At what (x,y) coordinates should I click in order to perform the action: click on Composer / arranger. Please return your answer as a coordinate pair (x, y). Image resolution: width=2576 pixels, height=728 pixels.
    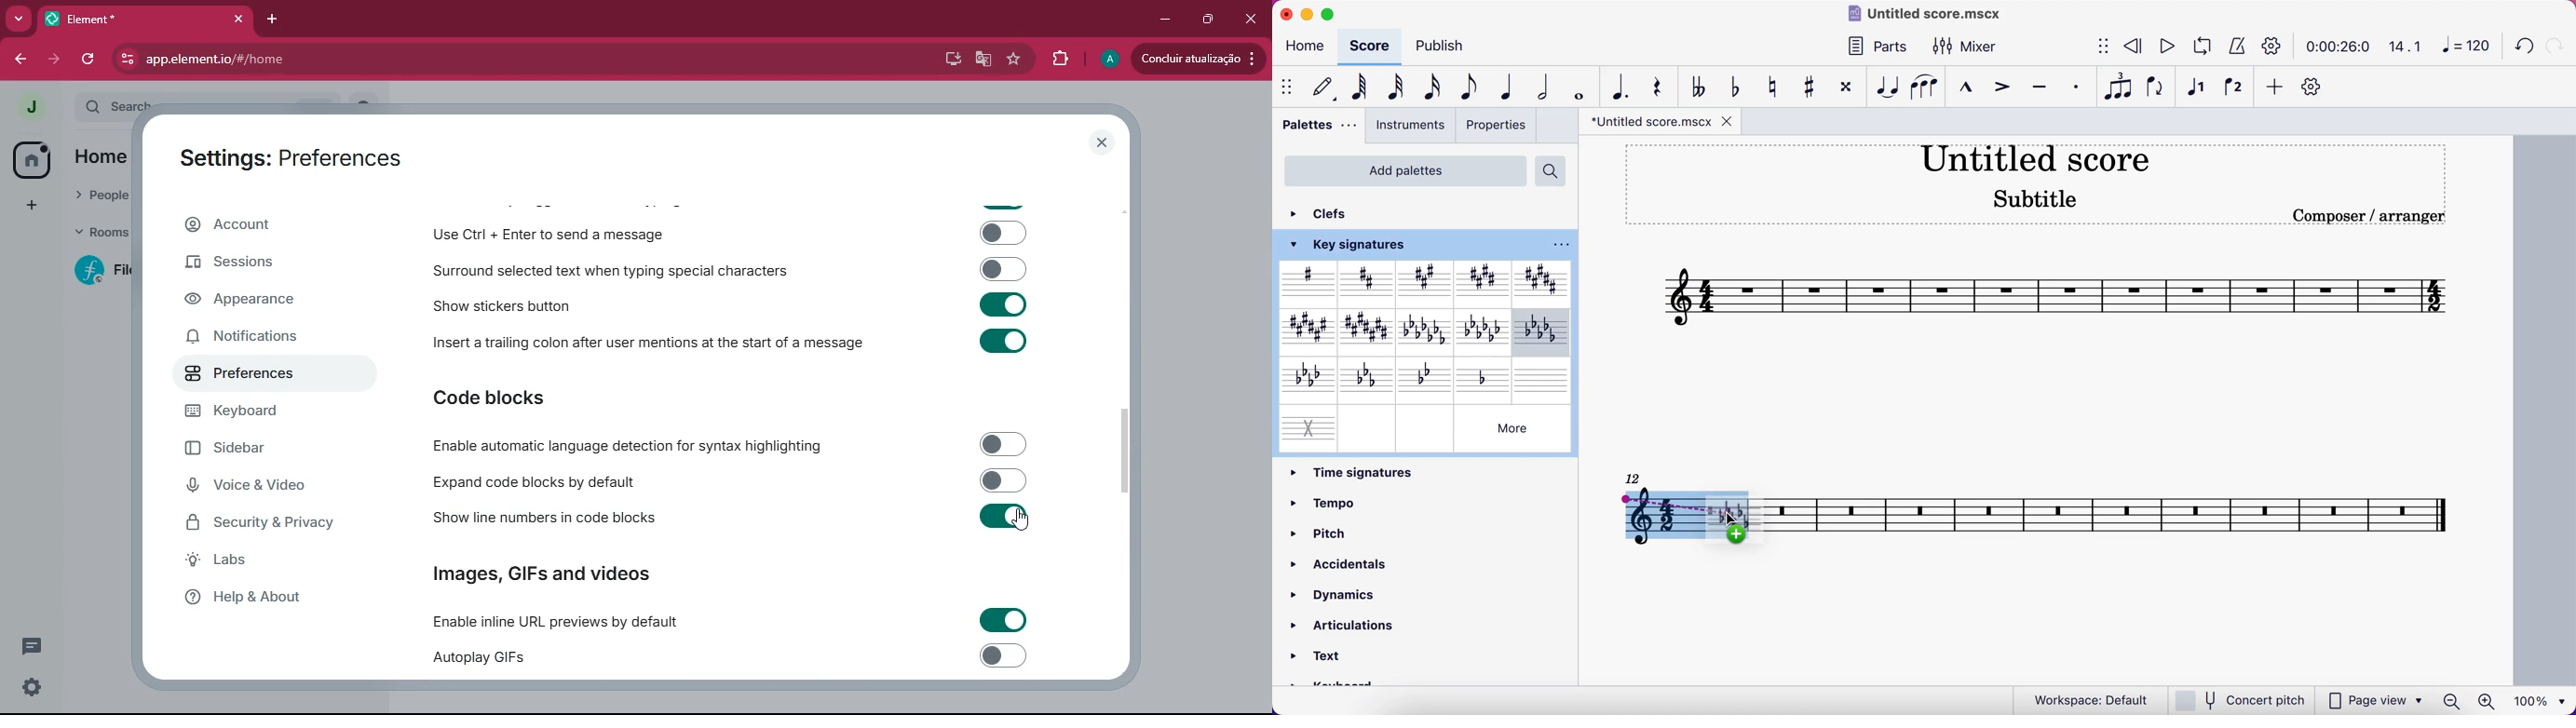
    Looking at the image, I should click on (2361, 215).